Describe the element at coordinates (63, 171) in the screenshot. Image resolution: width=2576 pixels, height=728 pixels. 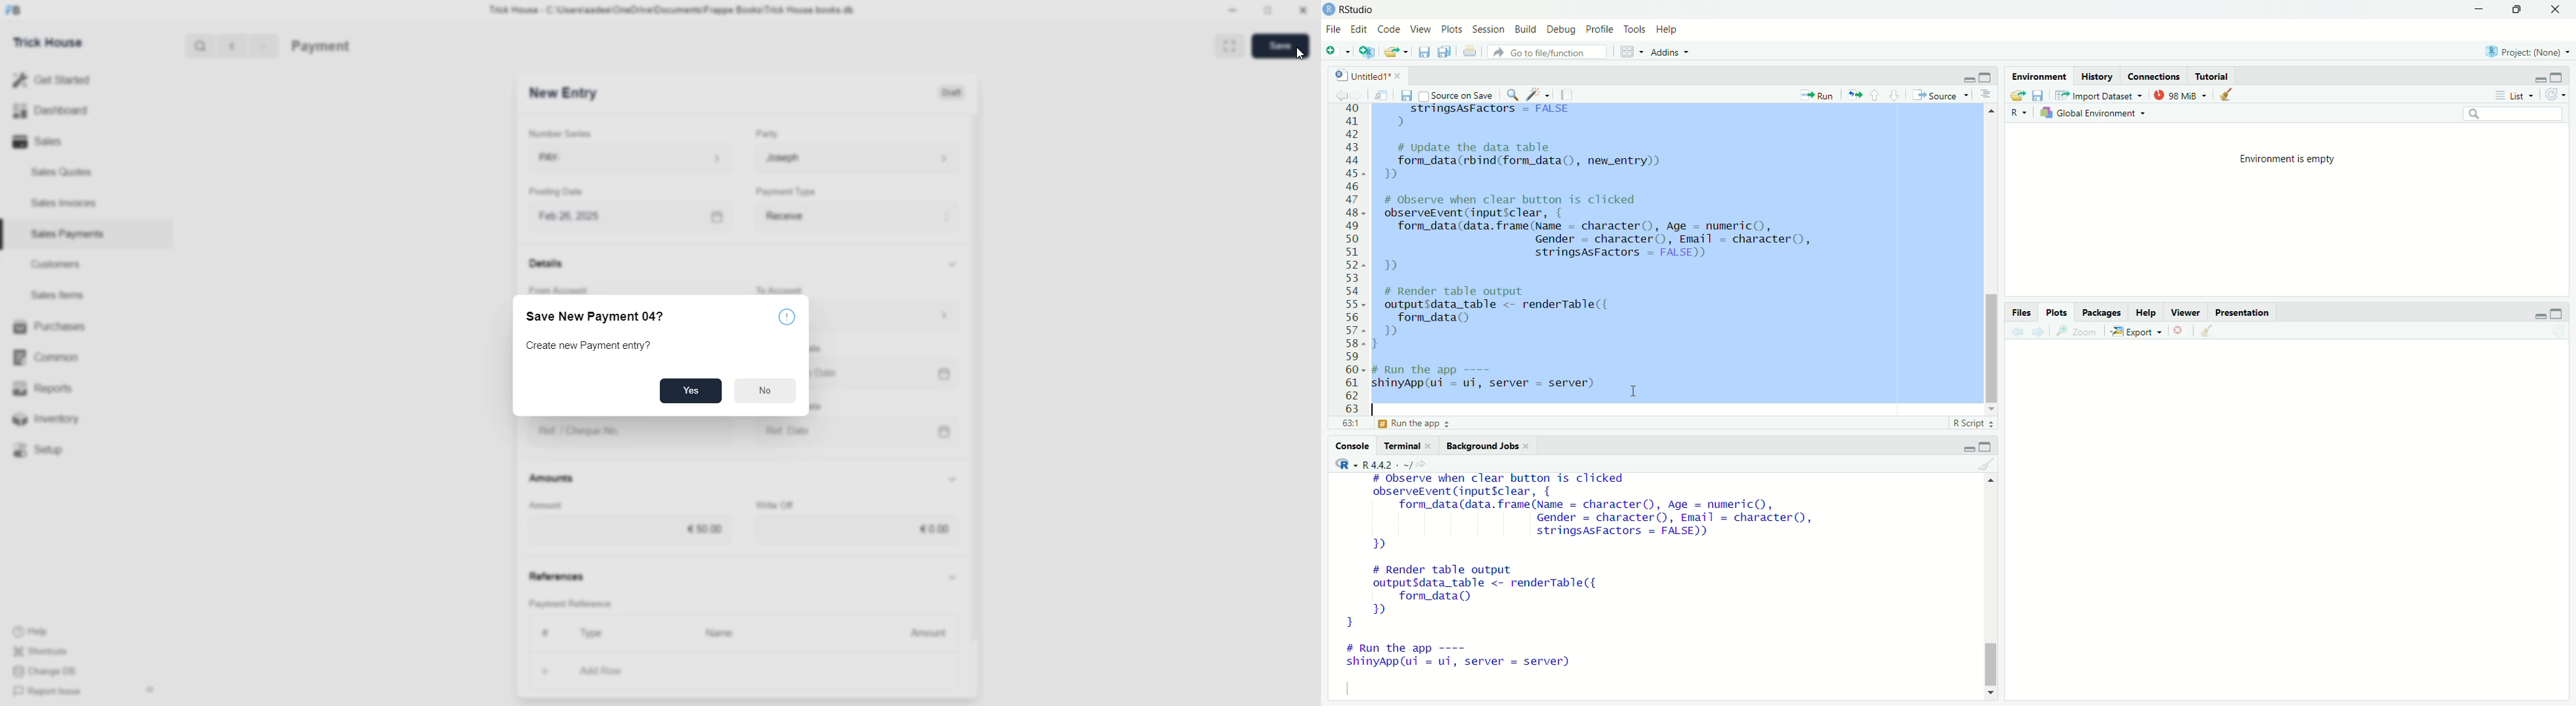
I see `Sales Quotes.` at that location.